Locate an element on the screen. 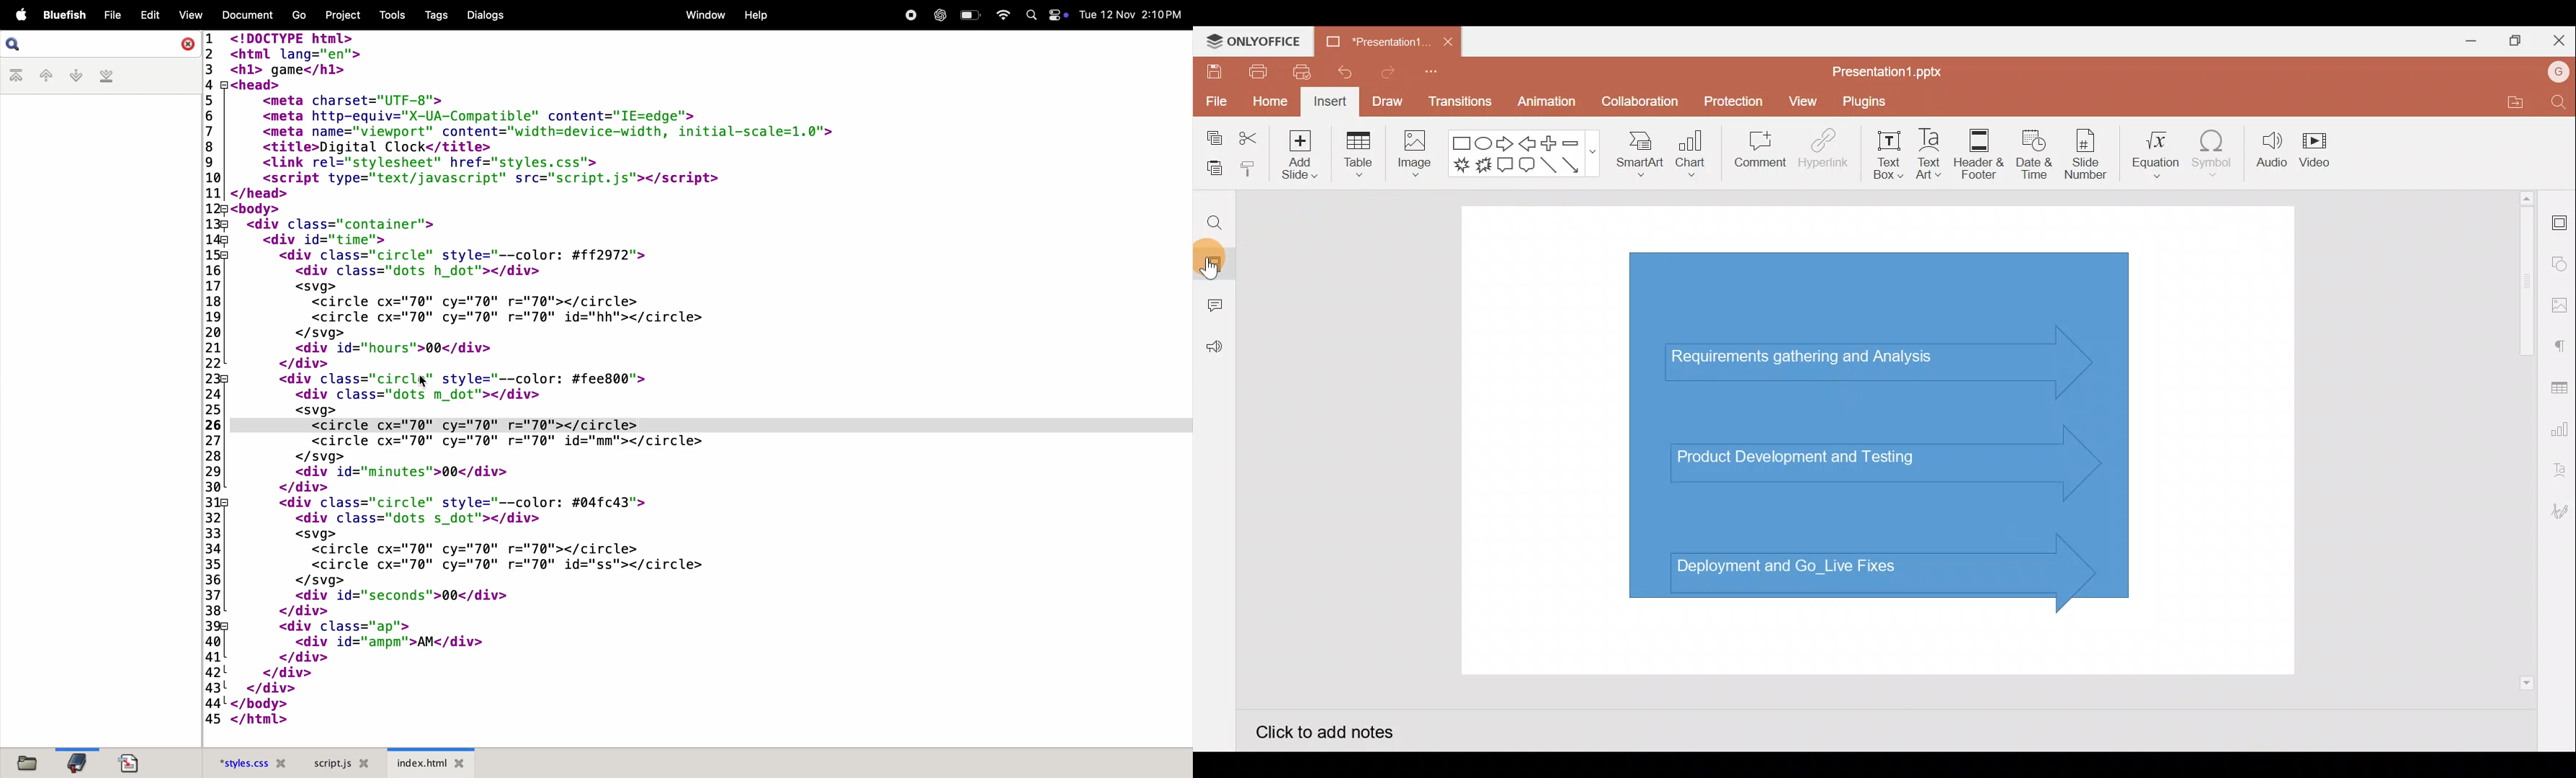 Image resolution: width=2576 pixels, height=784 pixels. Animation is located at coordinates (1544, 101).